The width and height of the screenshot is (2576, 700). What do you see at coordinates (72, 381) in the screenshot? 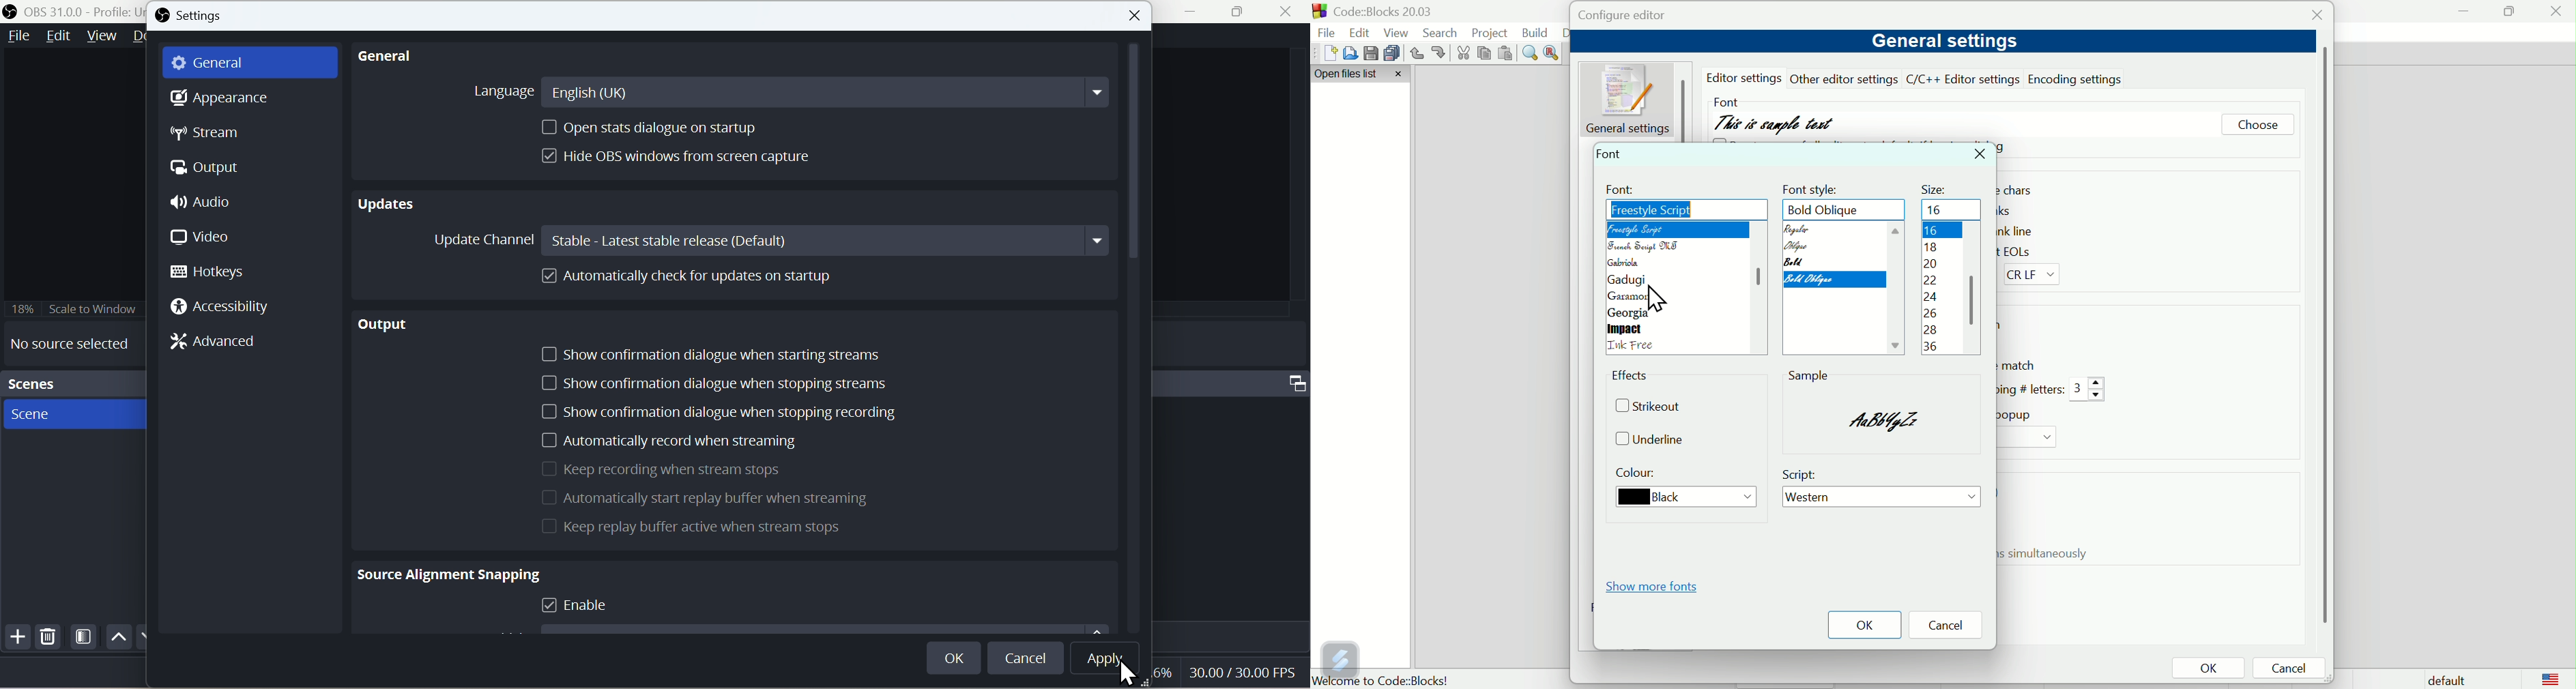
I see `Scenes` at bounding box center [72, 381].